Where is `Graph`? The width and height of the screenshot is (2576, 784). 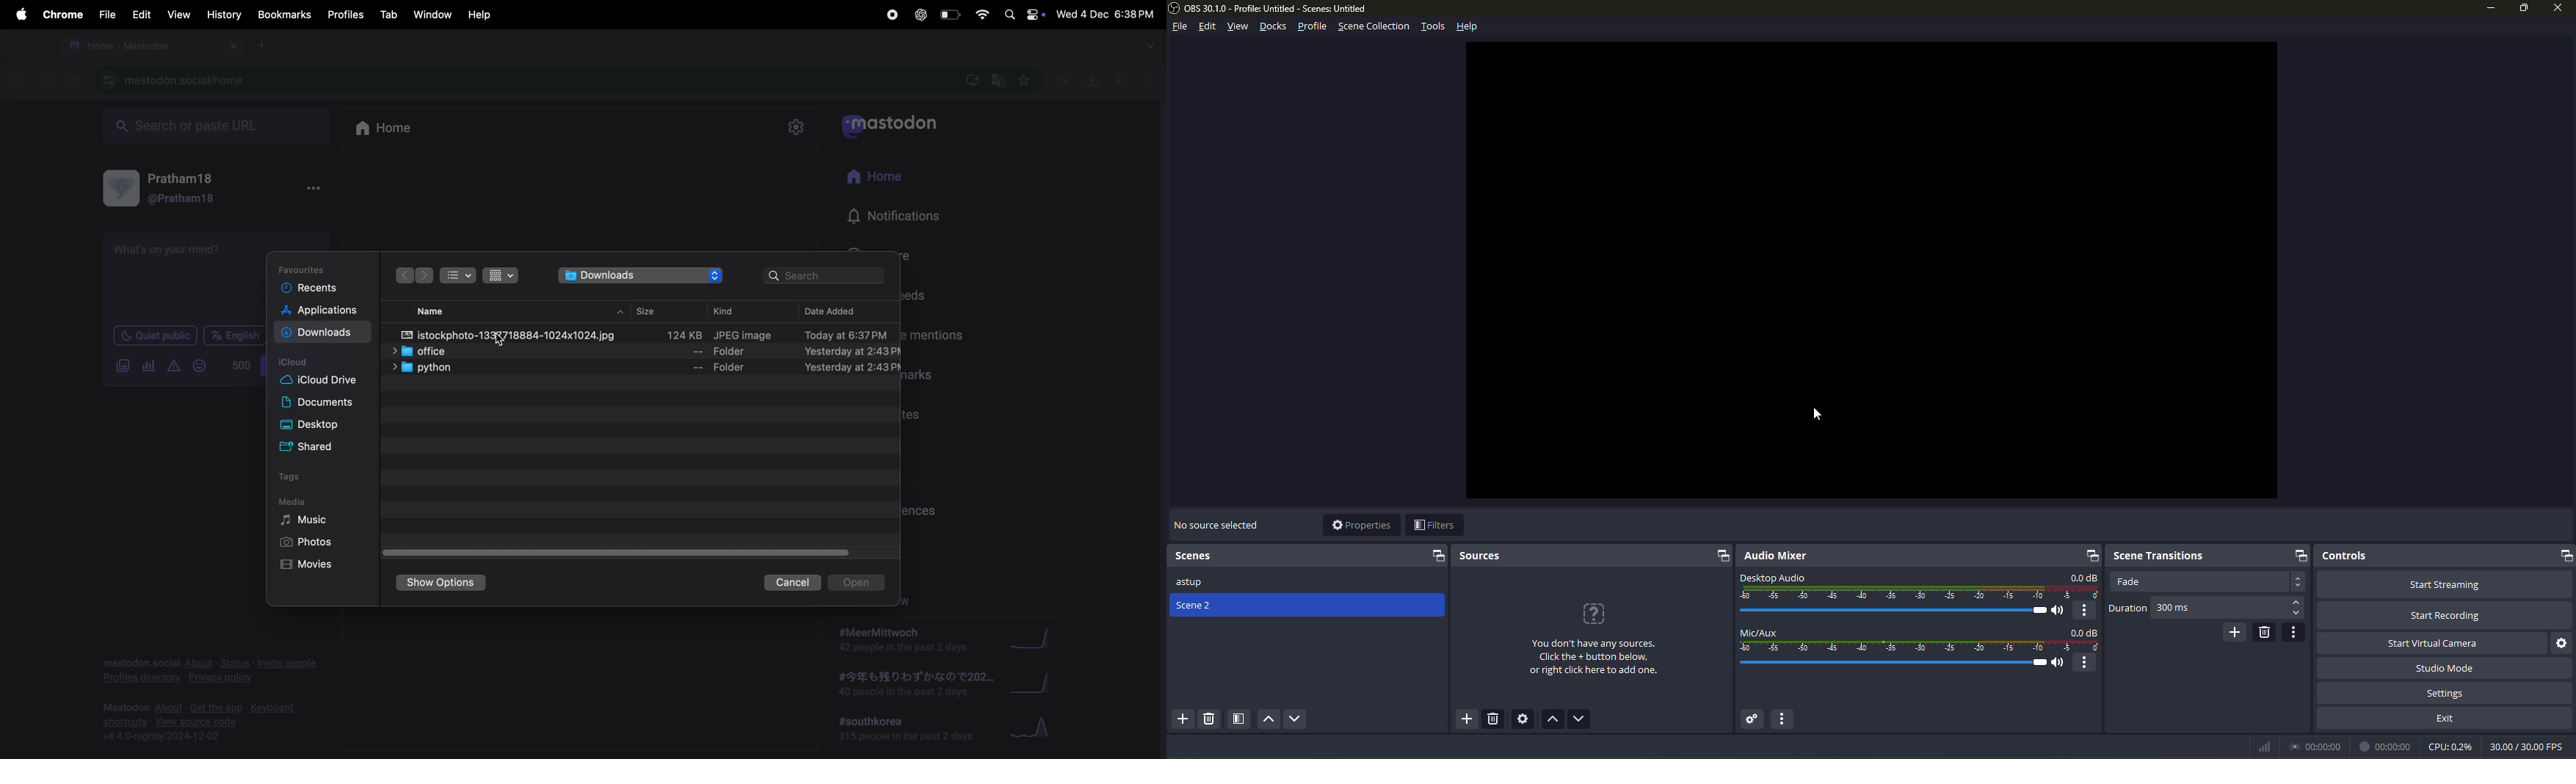 Graph is located at coordinates (1037, 637).